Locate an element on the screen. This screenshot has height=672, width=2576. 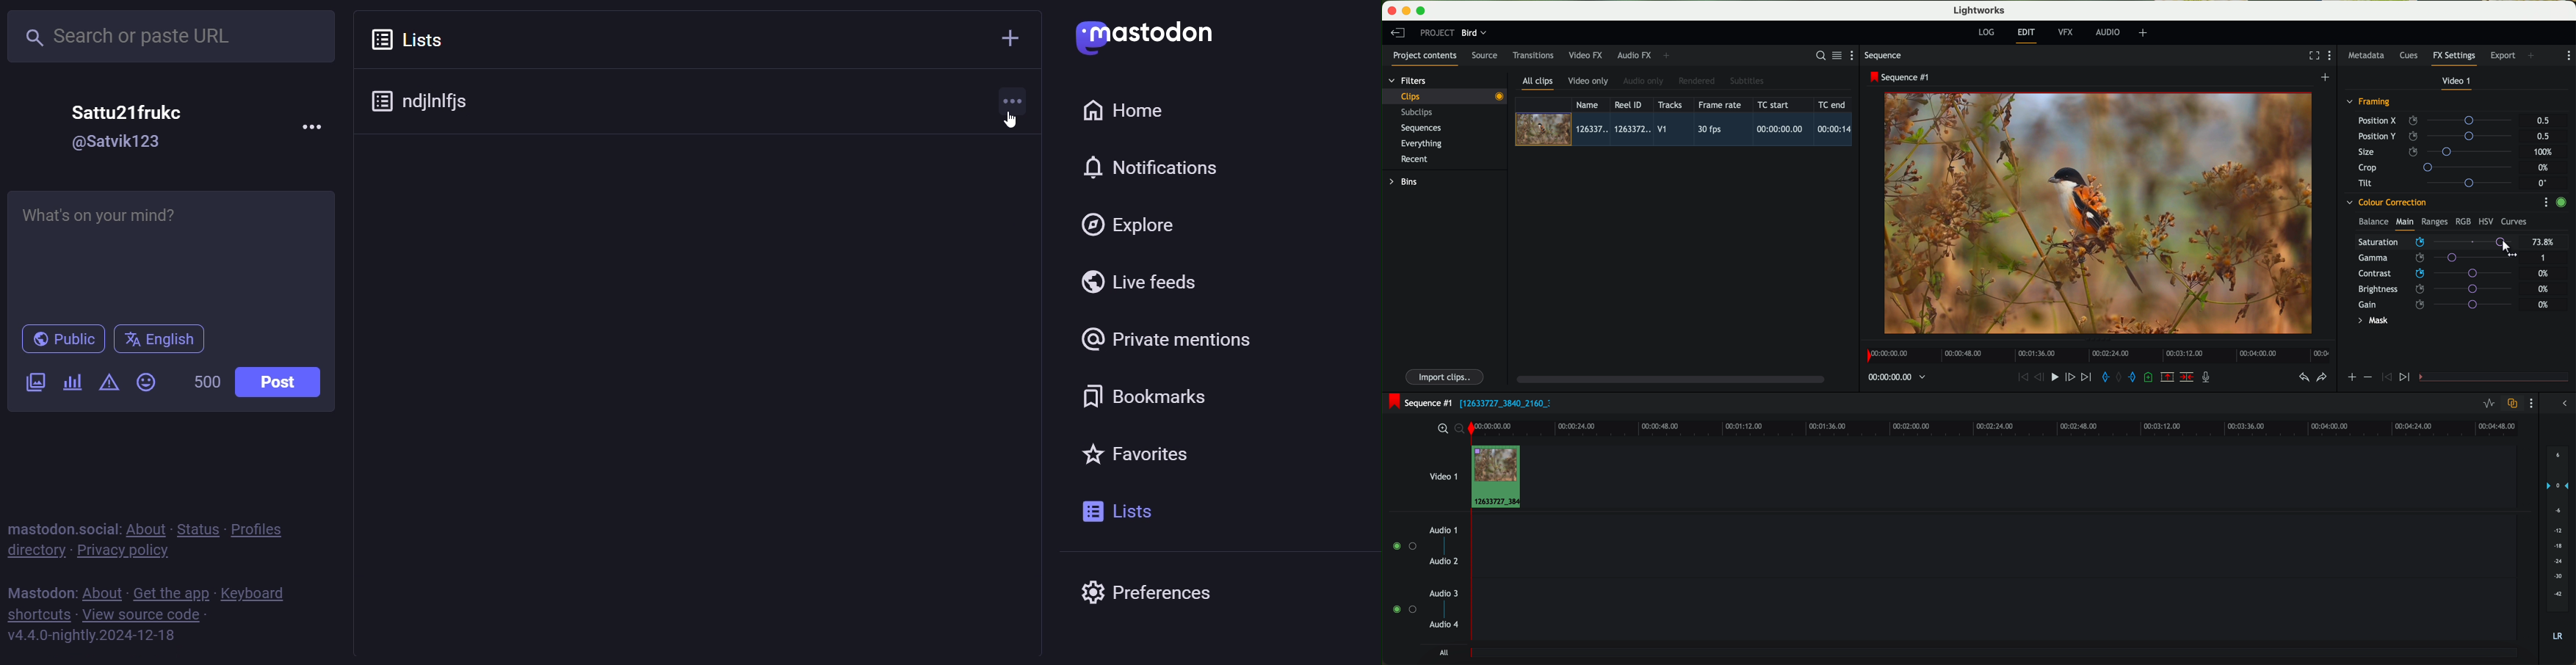
sequence is located at coordinates (1883, 55).